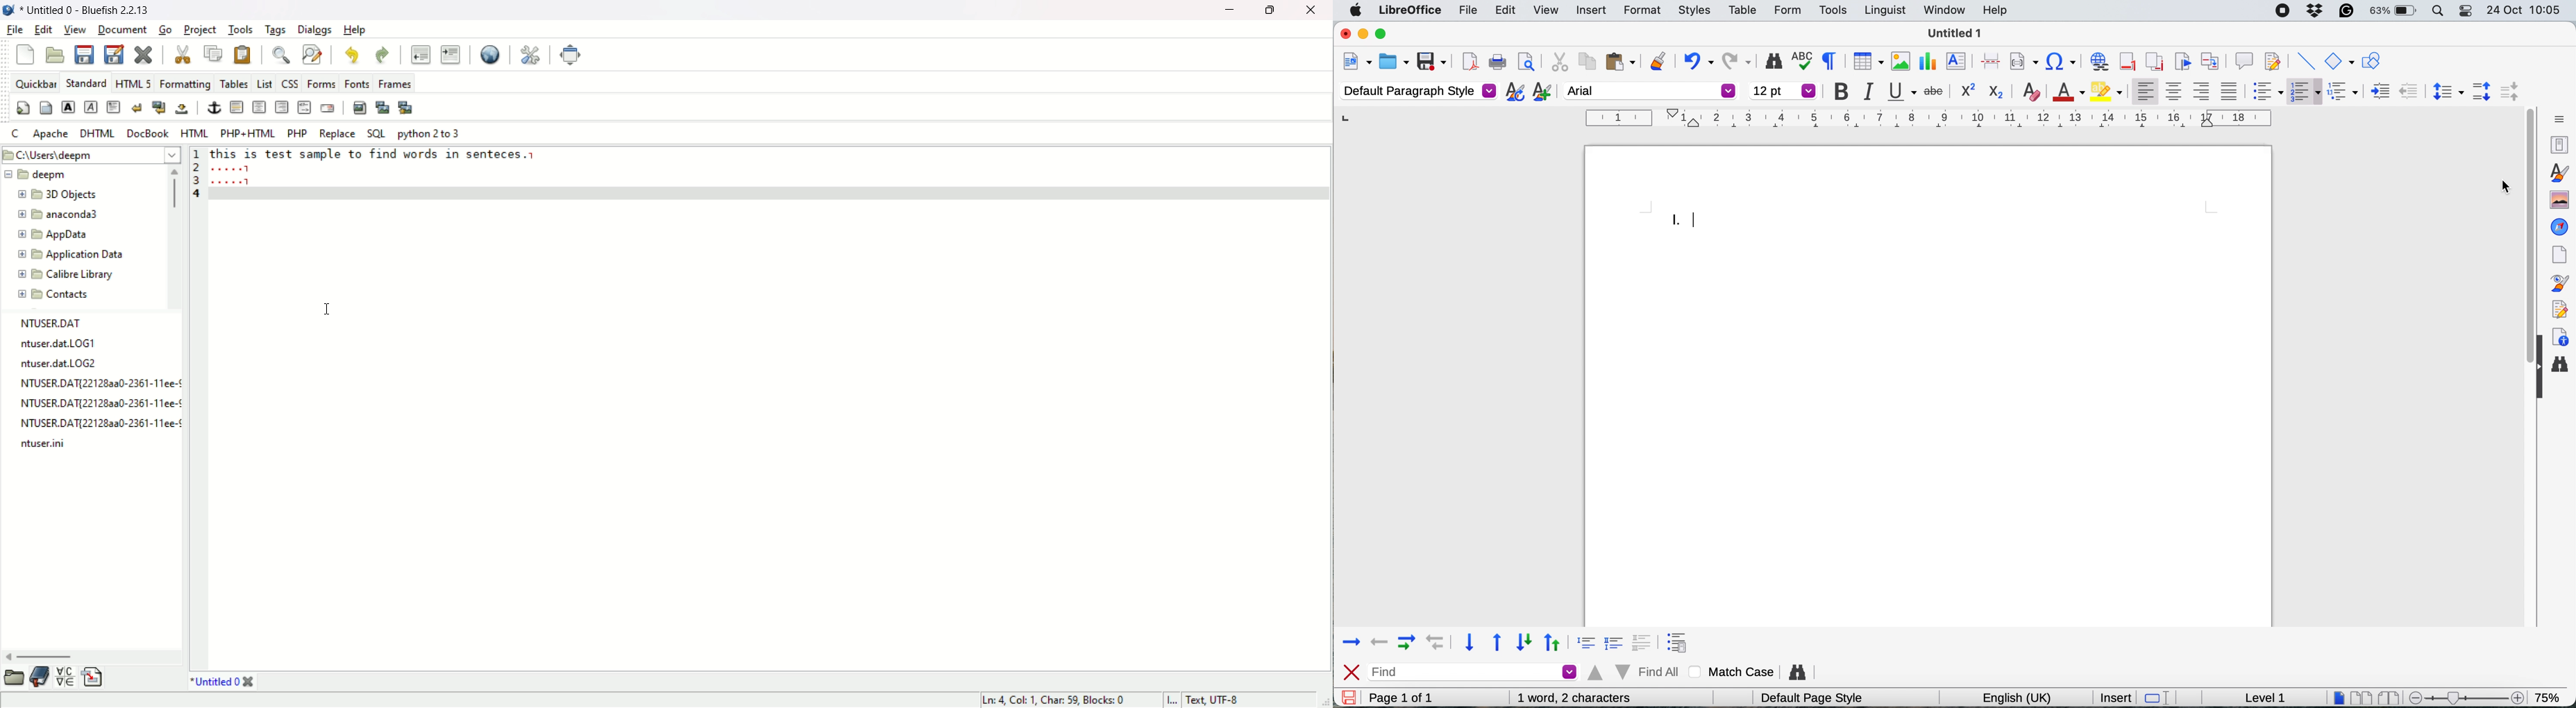 The height and width of the screenshot is (728, 2576). I want to click on Replace, so click(335, 133).